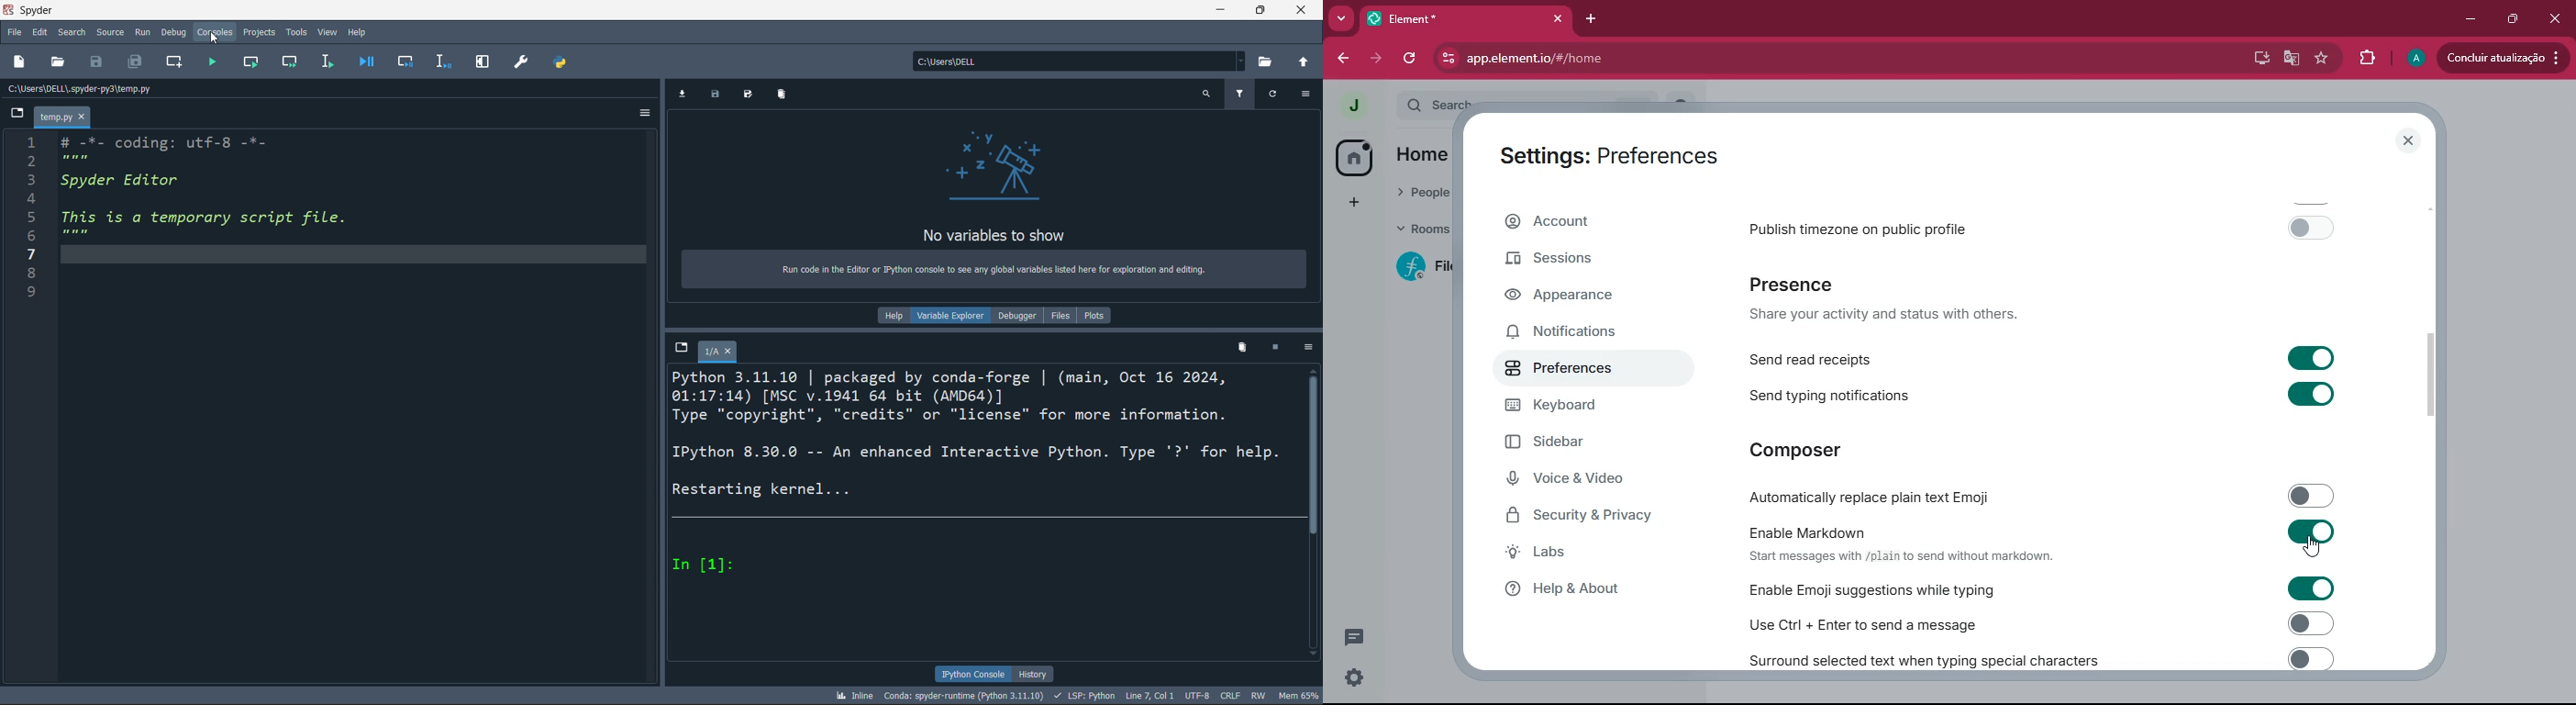 The height and width of the screenshot is (728, 2576). What do you see at coordinates (2325, 59) in the screenshot?
I see `favourite` at bounding box center [2325, 59].